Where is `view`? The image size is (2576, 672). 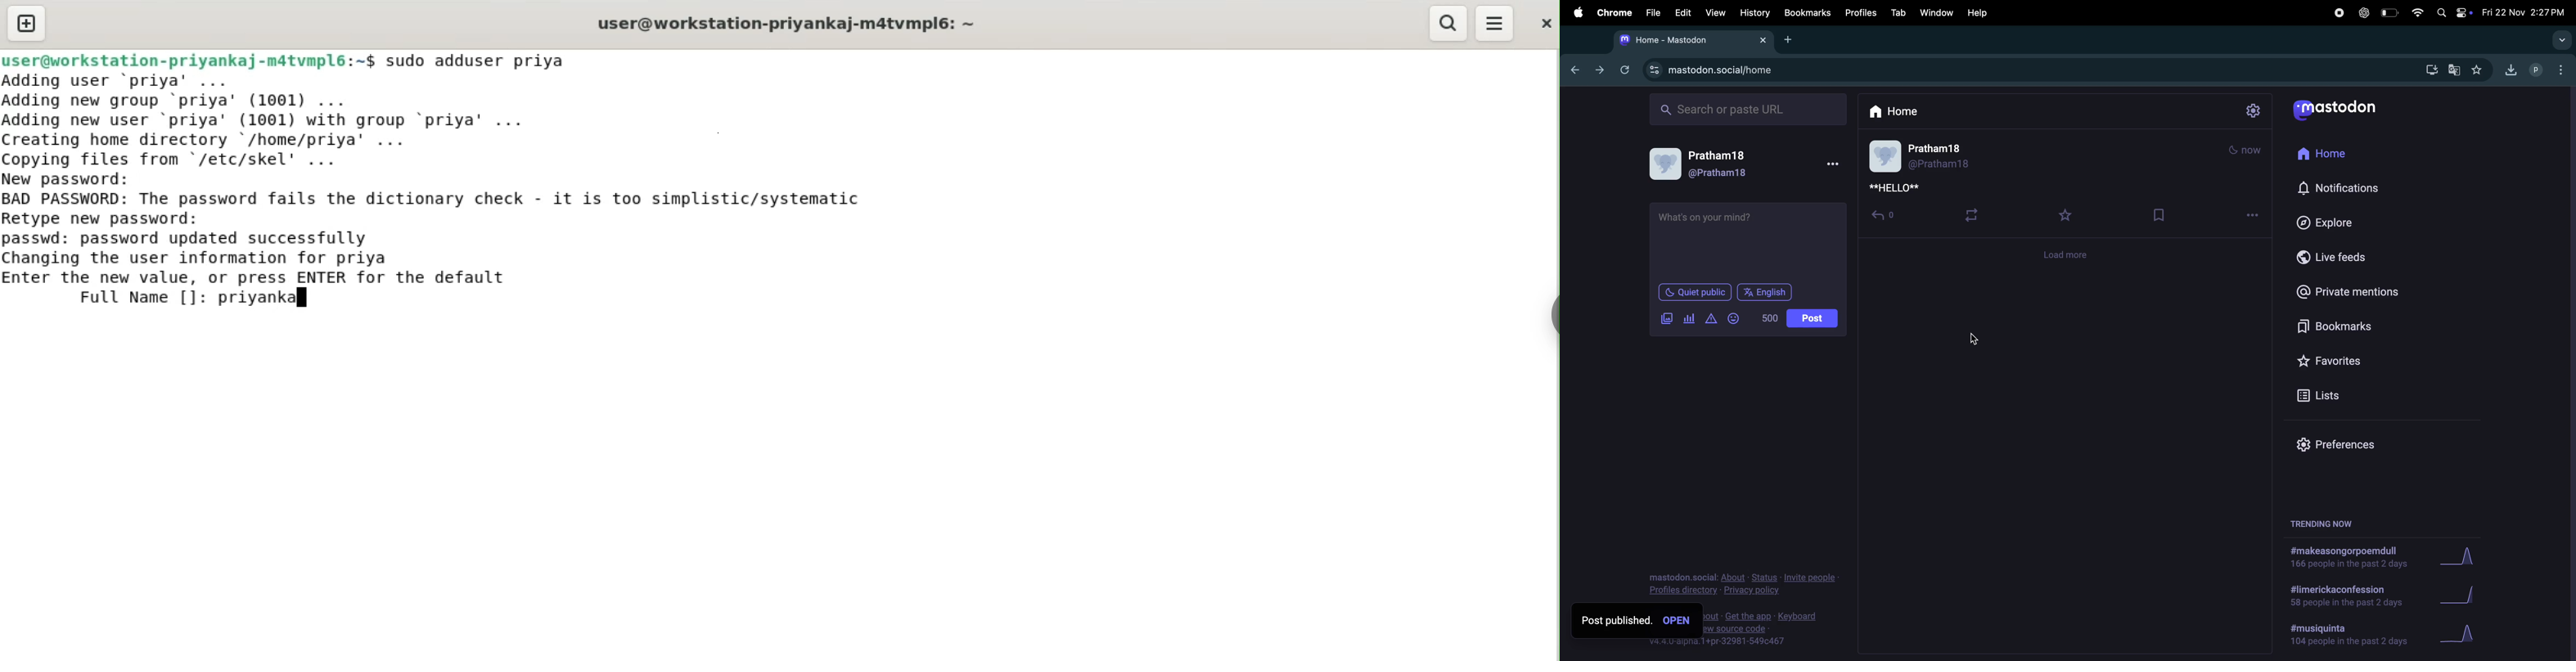 view is located at coordinates (1714, 11).